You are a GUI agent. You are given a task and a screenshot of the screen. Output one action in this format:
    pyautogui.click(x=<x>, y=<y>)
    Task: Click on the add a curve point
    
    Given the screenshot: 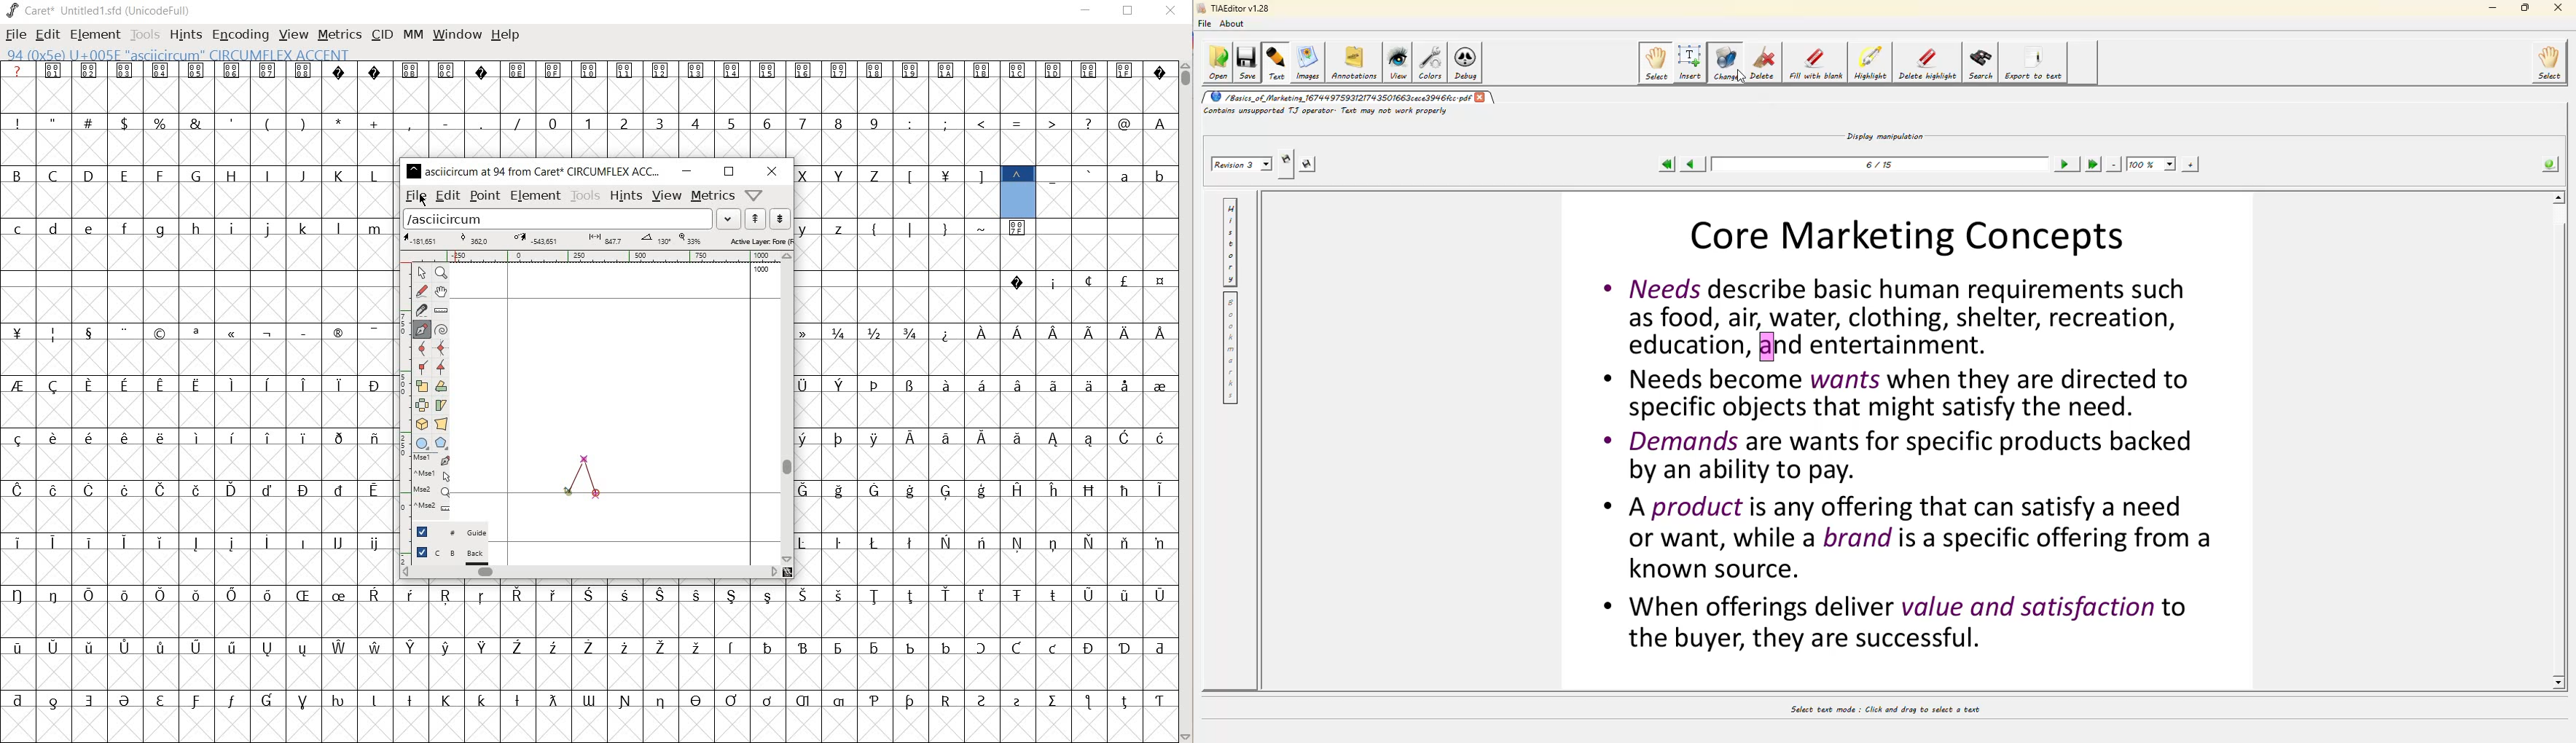 What is the action you would take?
    pyautogui.click(x=423, y=349)
    